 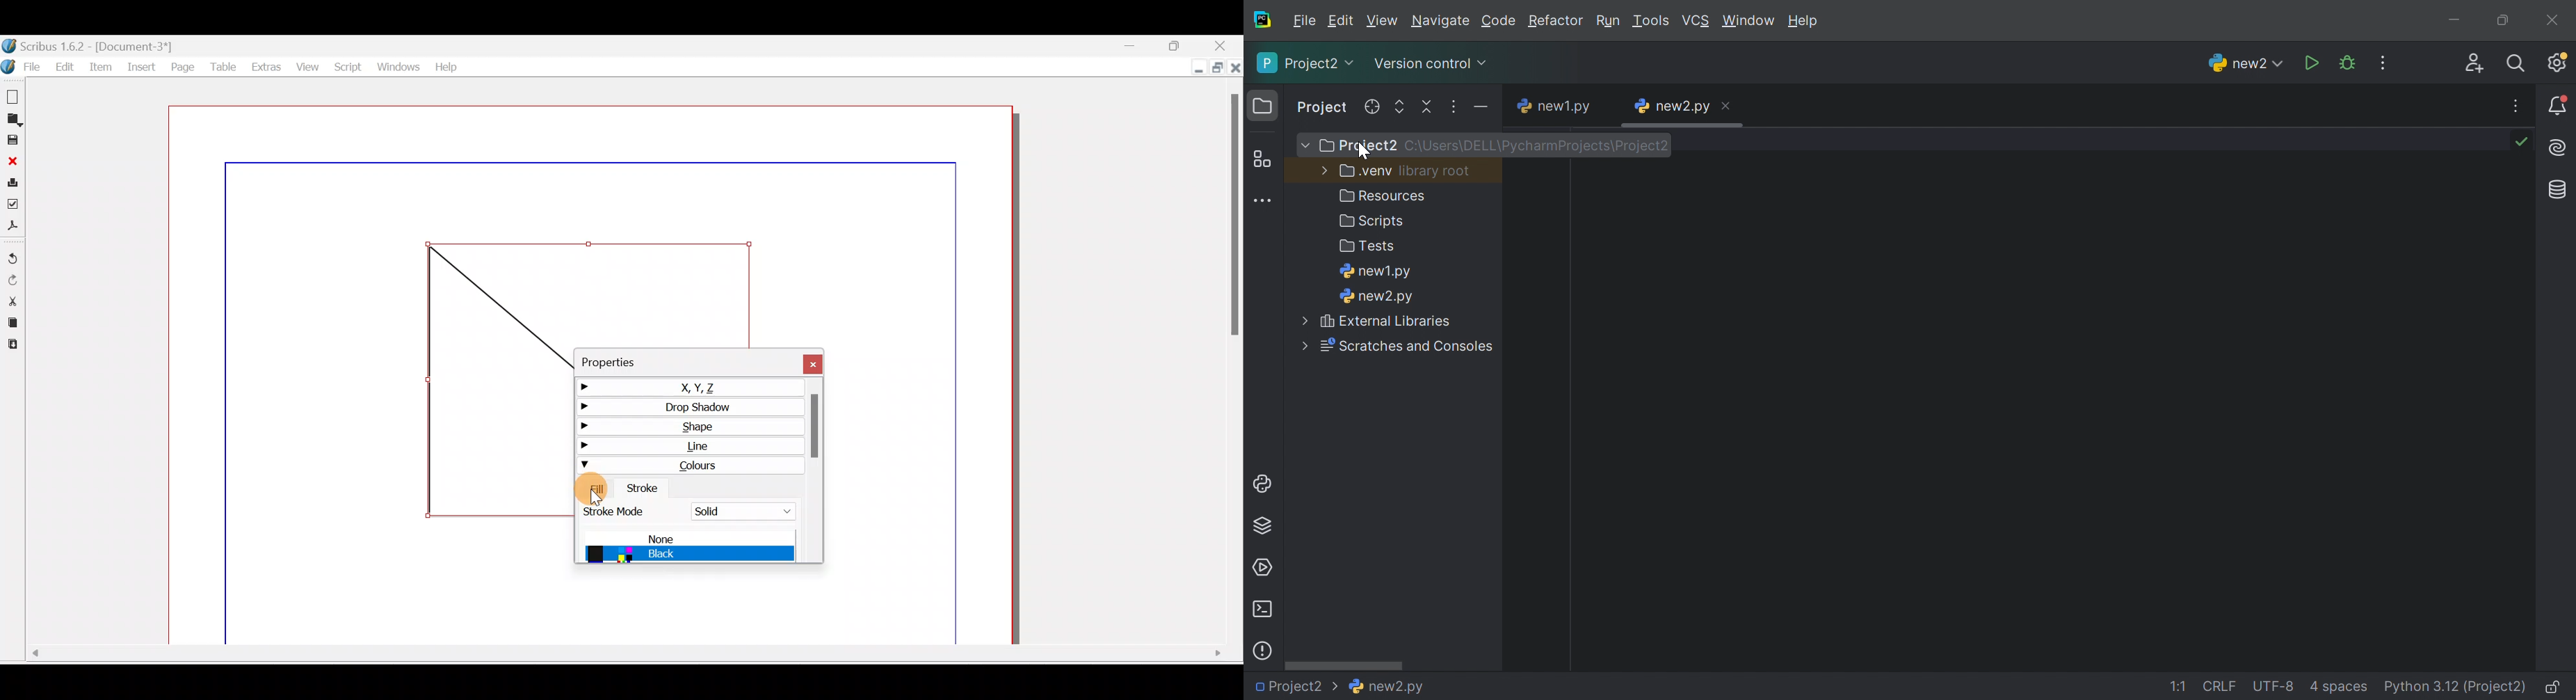 I want to click on new2.py, so click(x=1377, y=298).